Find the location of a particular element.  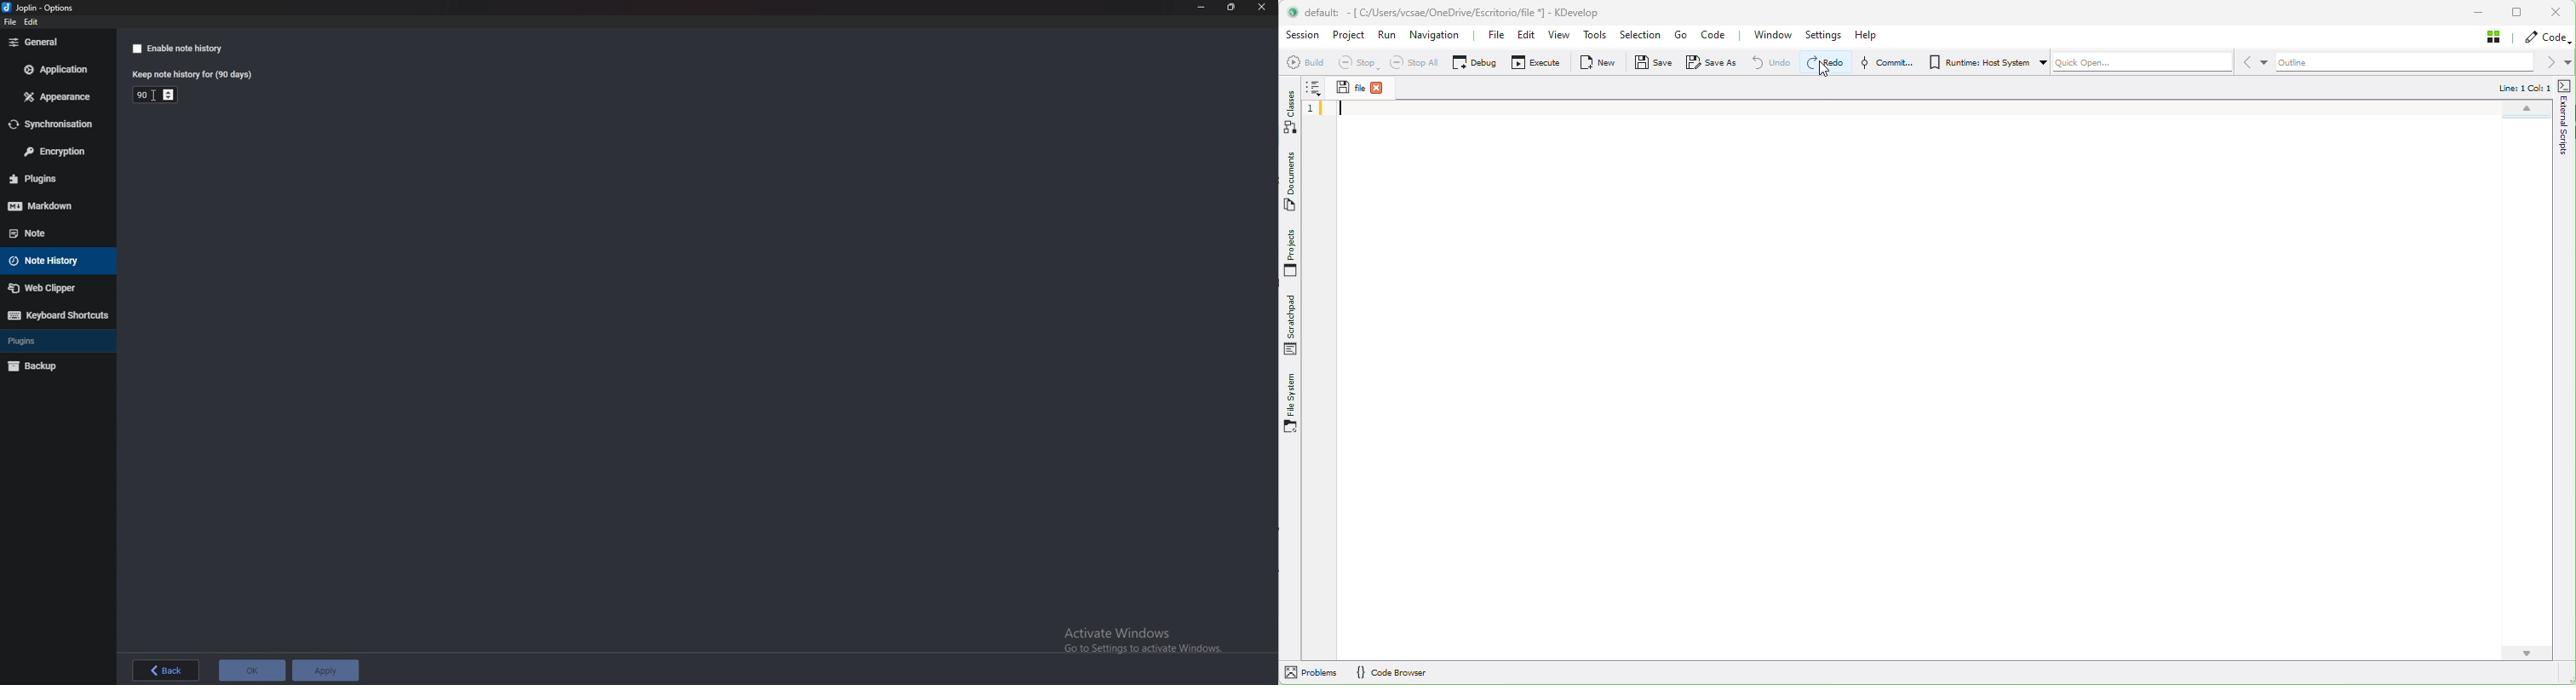

edit is located at coordinates (33, 22).